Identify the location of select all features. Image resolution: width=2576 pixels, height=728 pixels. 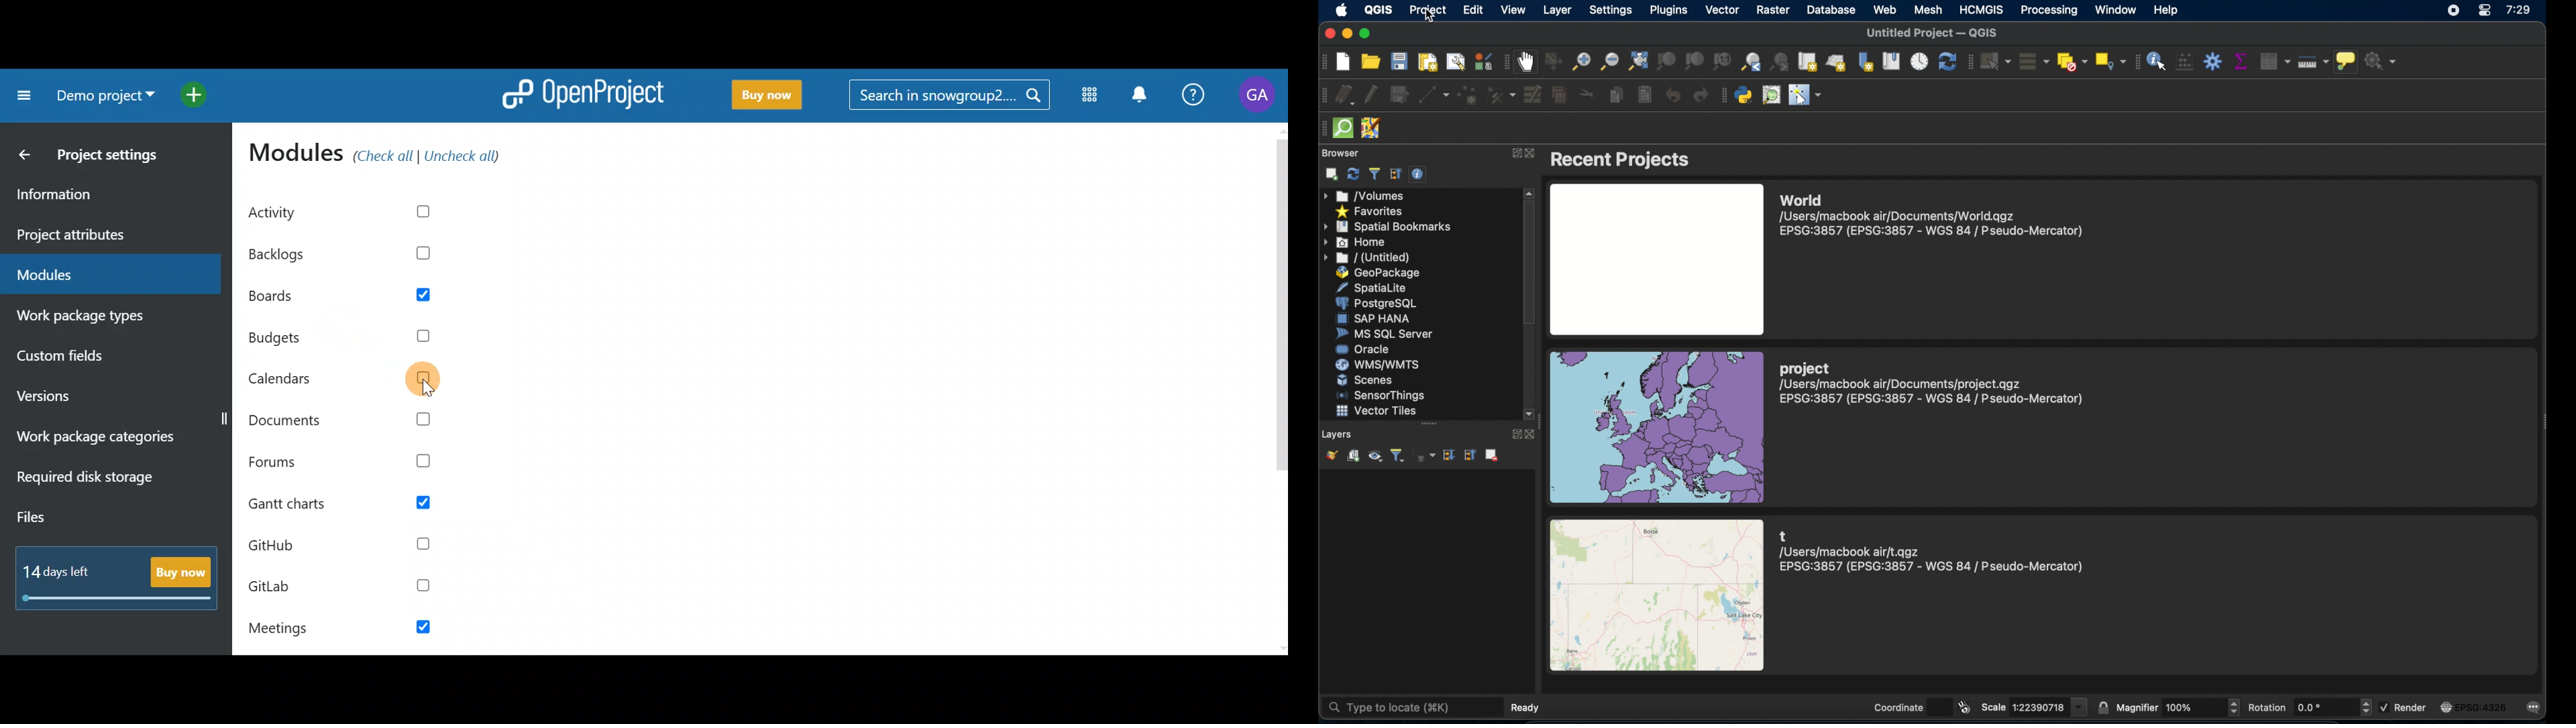
(2034, 62).